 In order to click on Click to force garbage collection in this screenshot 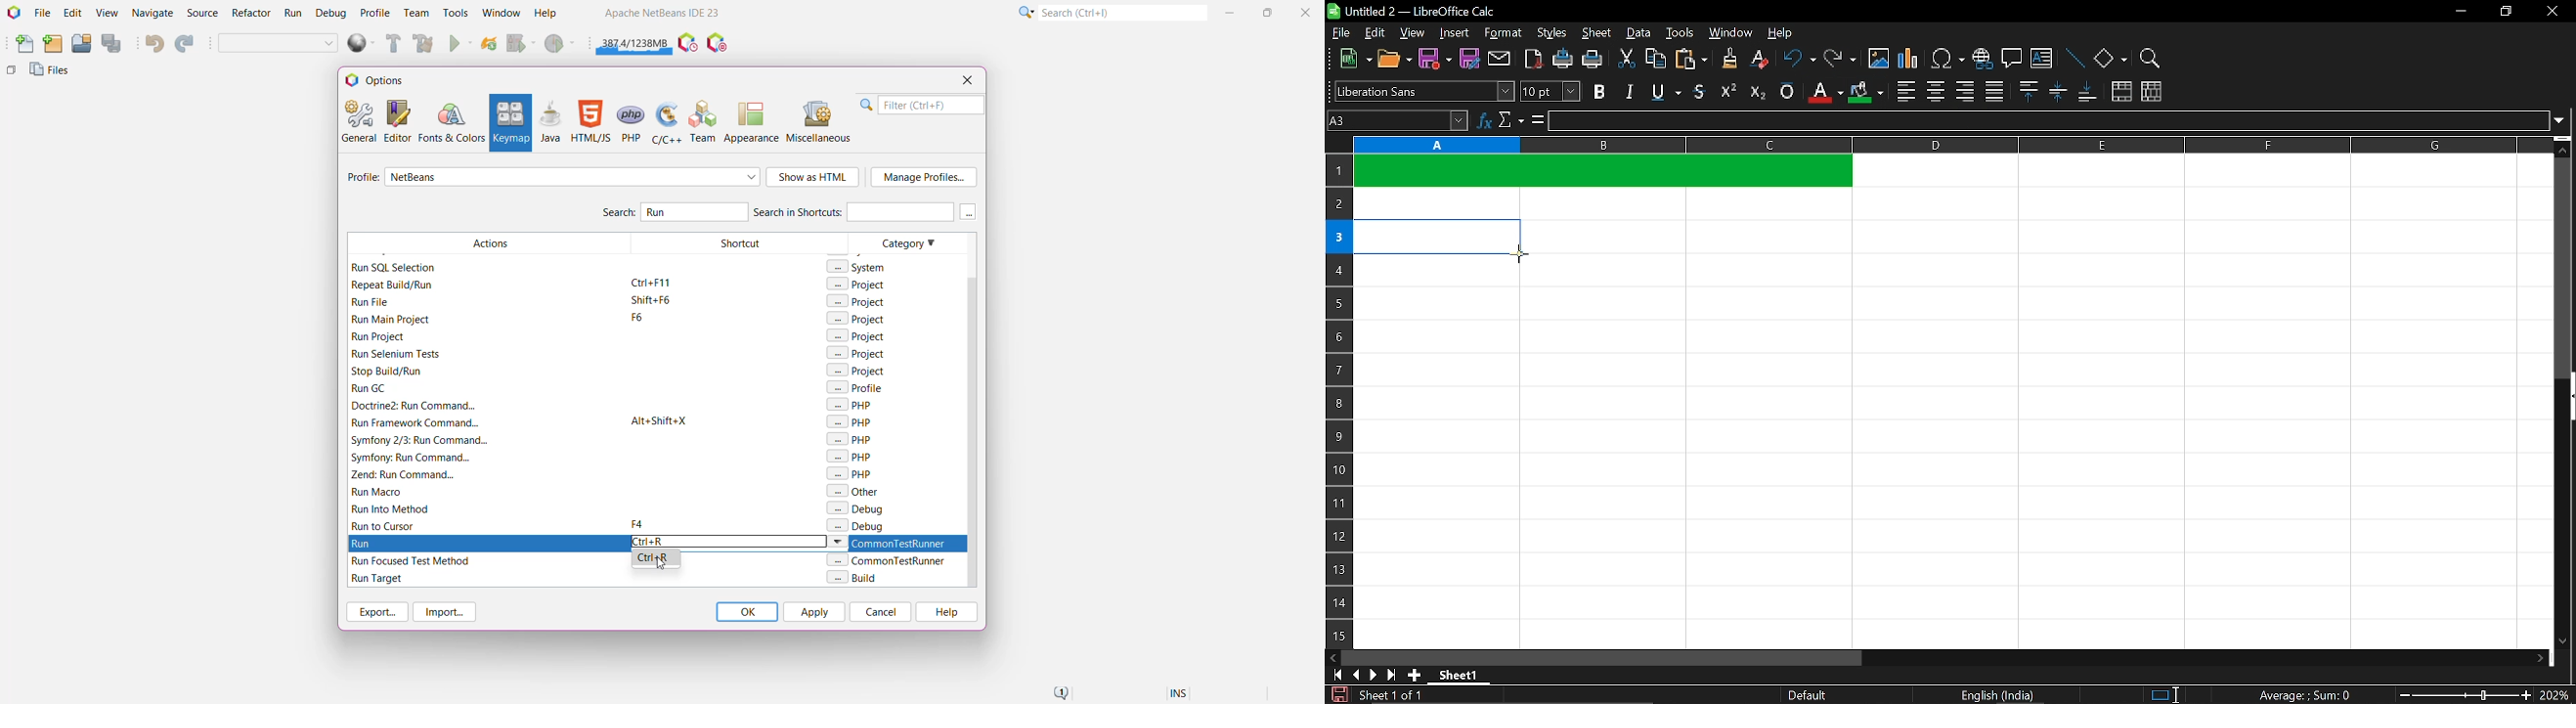, I will do `click(635, 41)`.